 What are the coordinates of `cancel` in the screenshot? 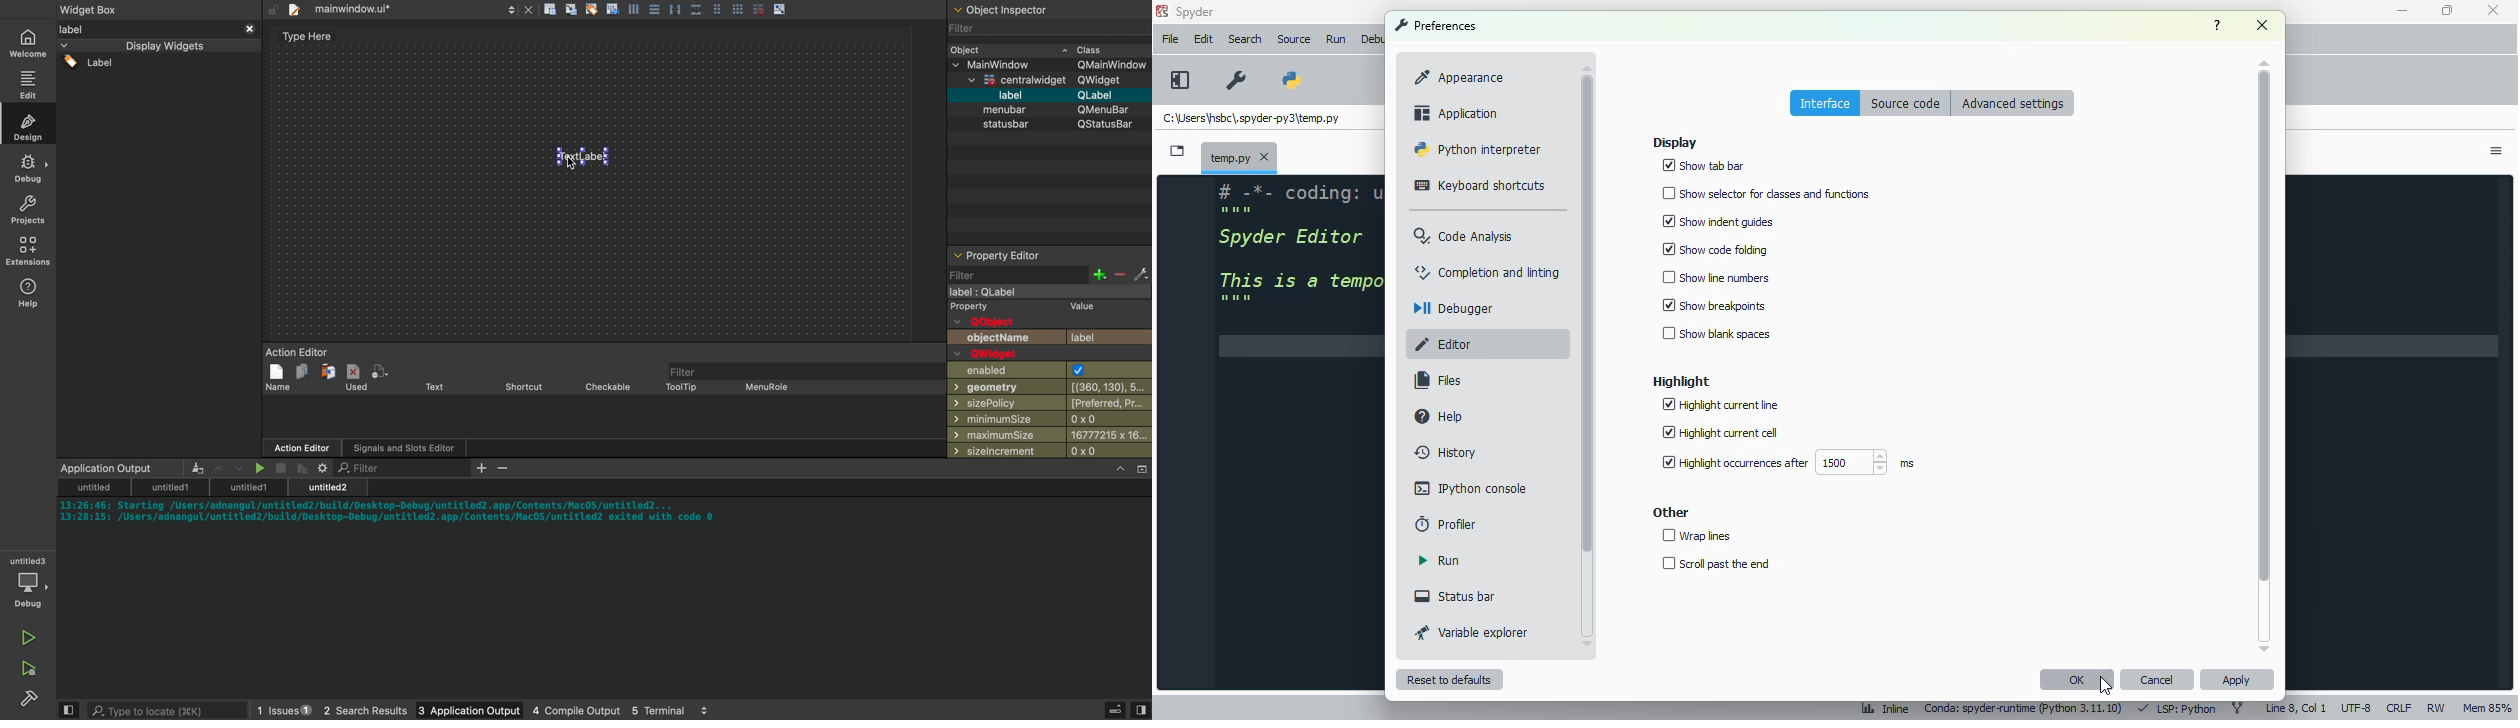 It's located at (2158, 680).